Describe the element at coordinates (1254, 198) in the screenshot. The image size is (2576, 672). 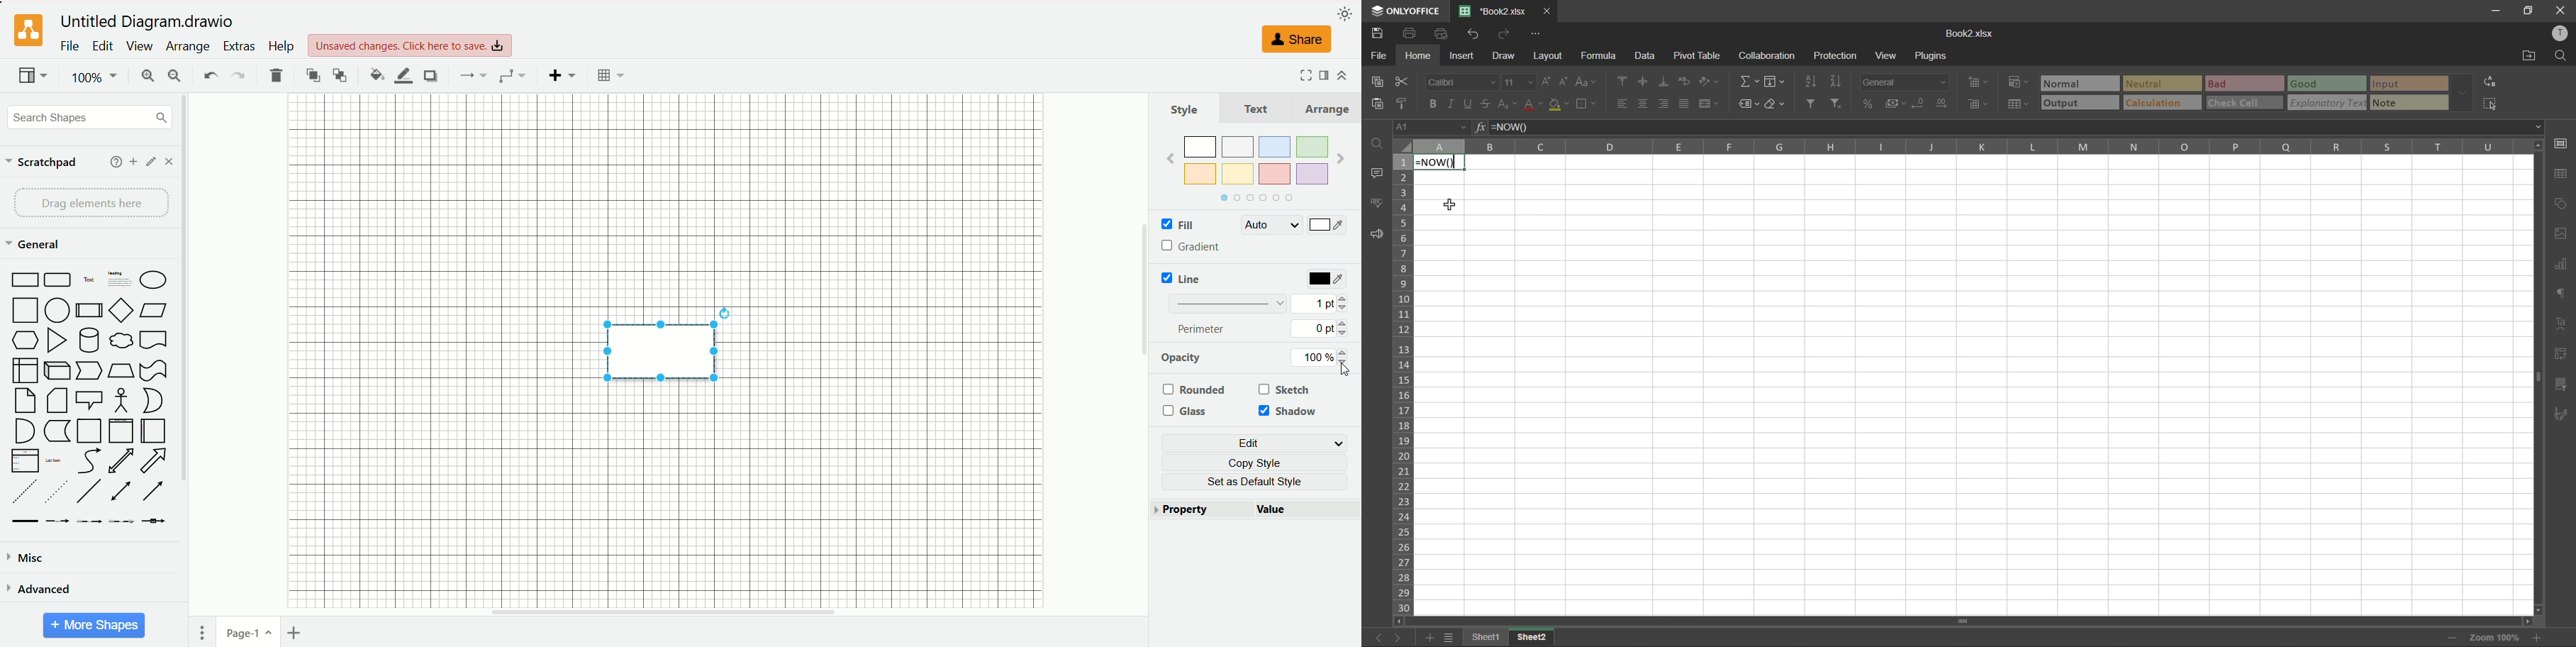
I see `color options navigate` at that location.